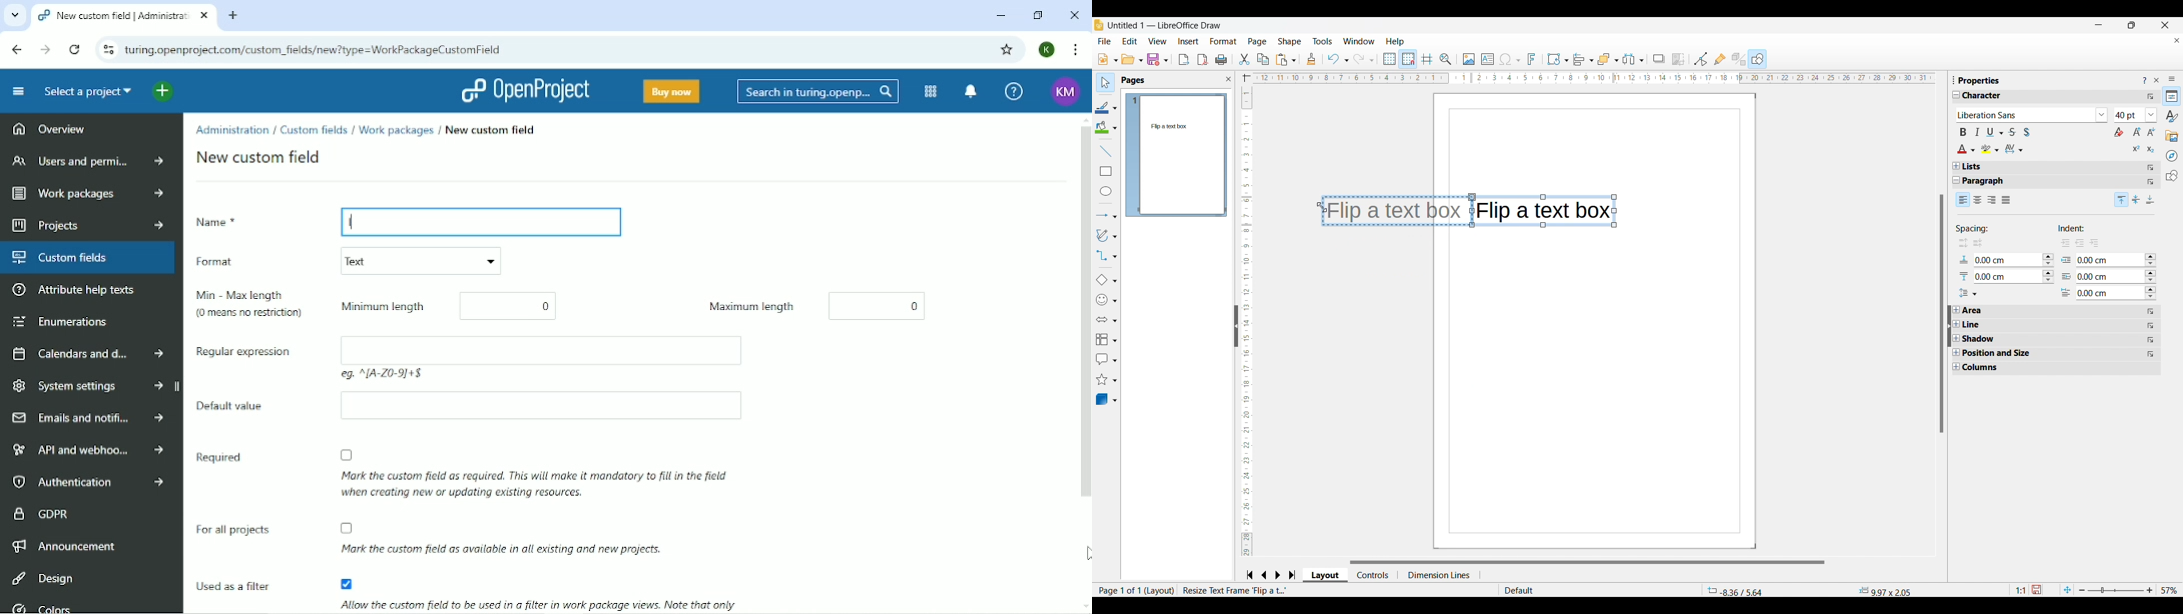  What do you see at coordinates (2106, 293) in the screenshot?
I see `0.00 cm` at bounding box center [2106, 293].